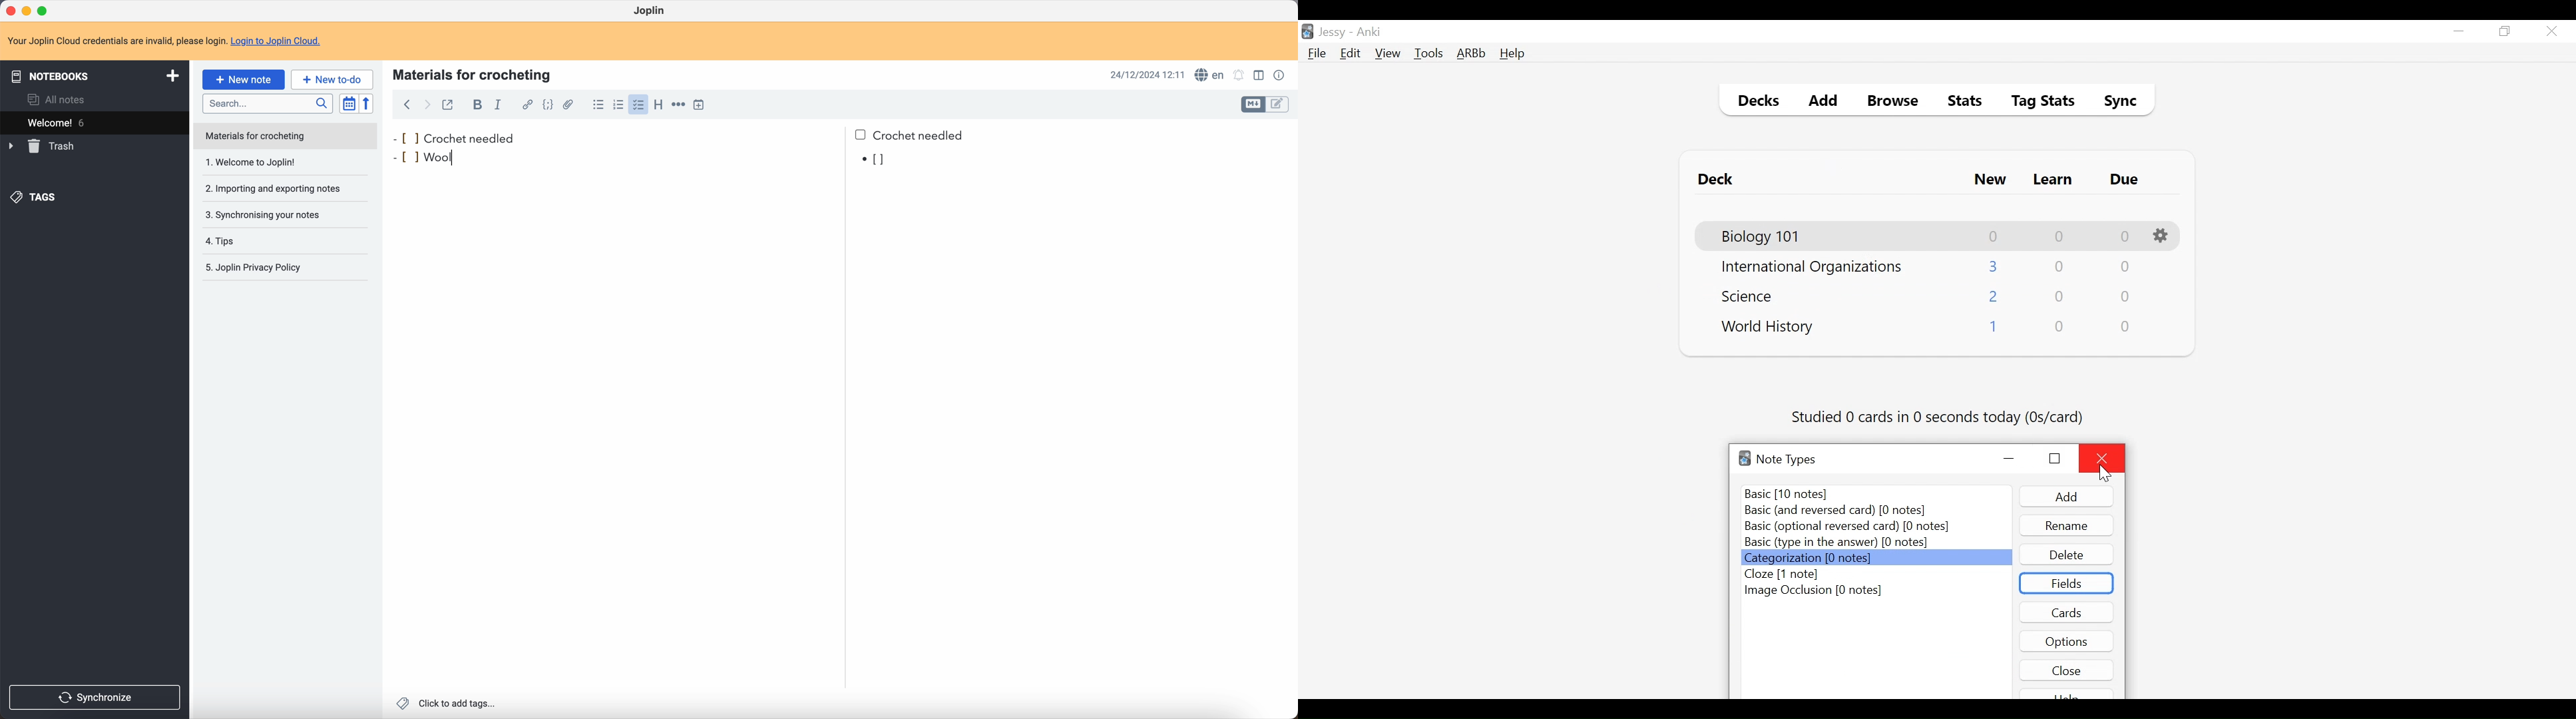  Describe the element at coordinates (1261, 75) in the screenshot. I see `toggle edit layout` at that location.